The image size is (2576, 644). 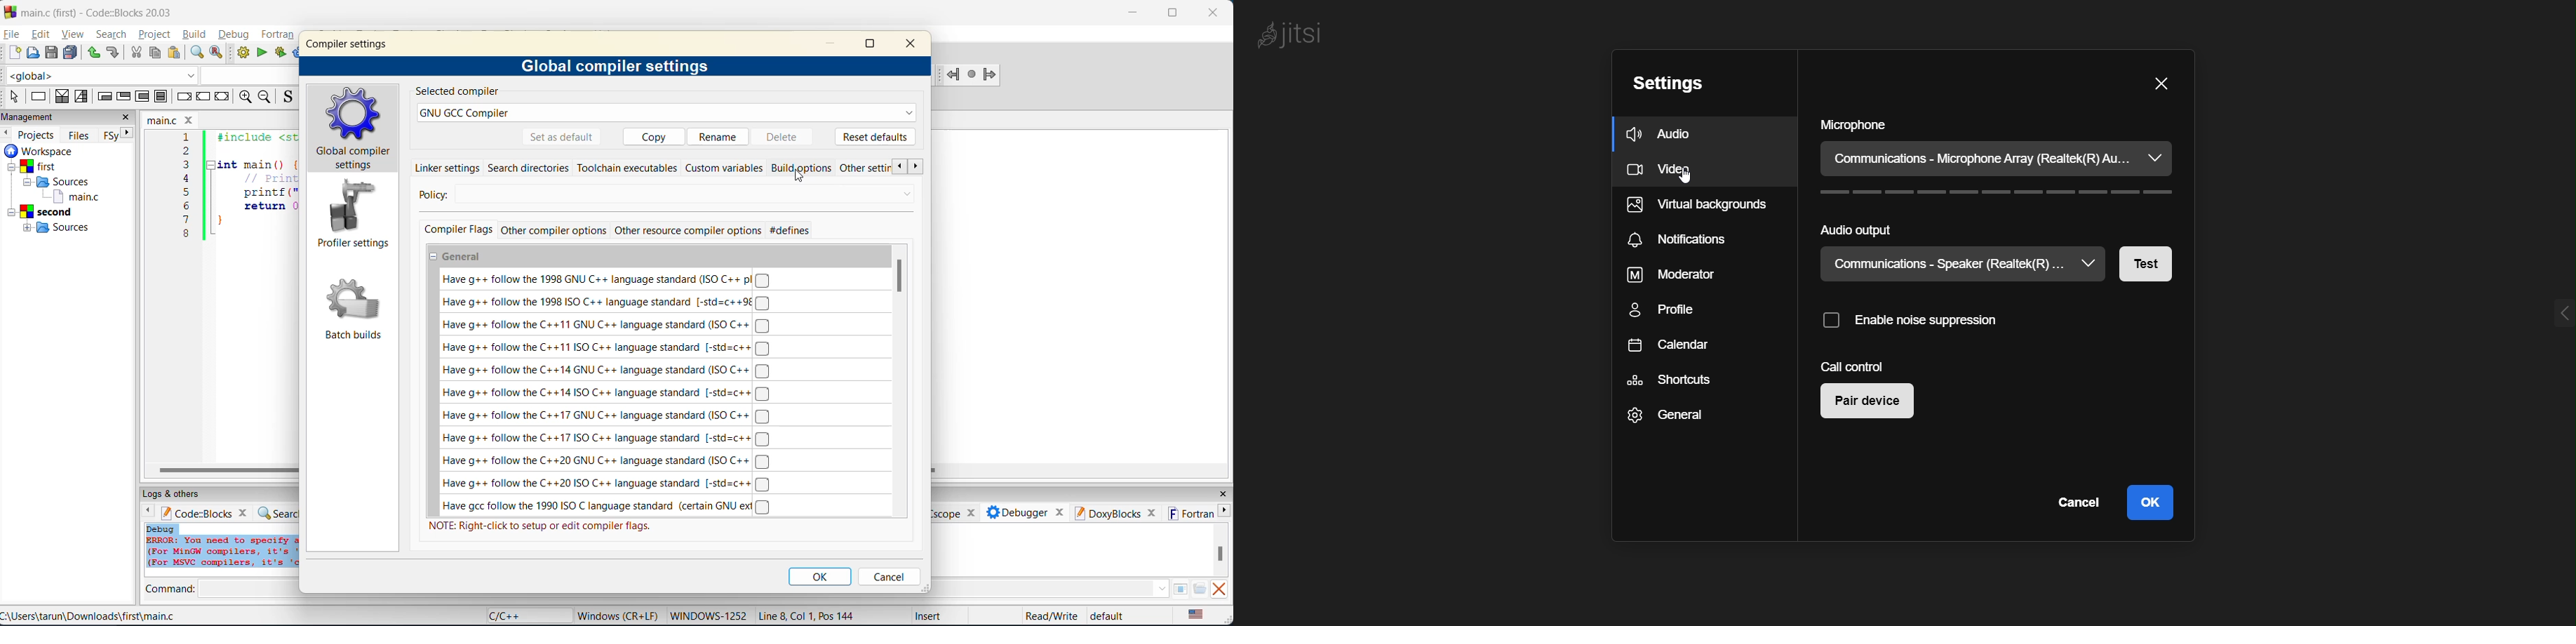 What do you see at coordinates (93, 54) in the screenshot?
I see `undo` at bounding box center [93, 54].